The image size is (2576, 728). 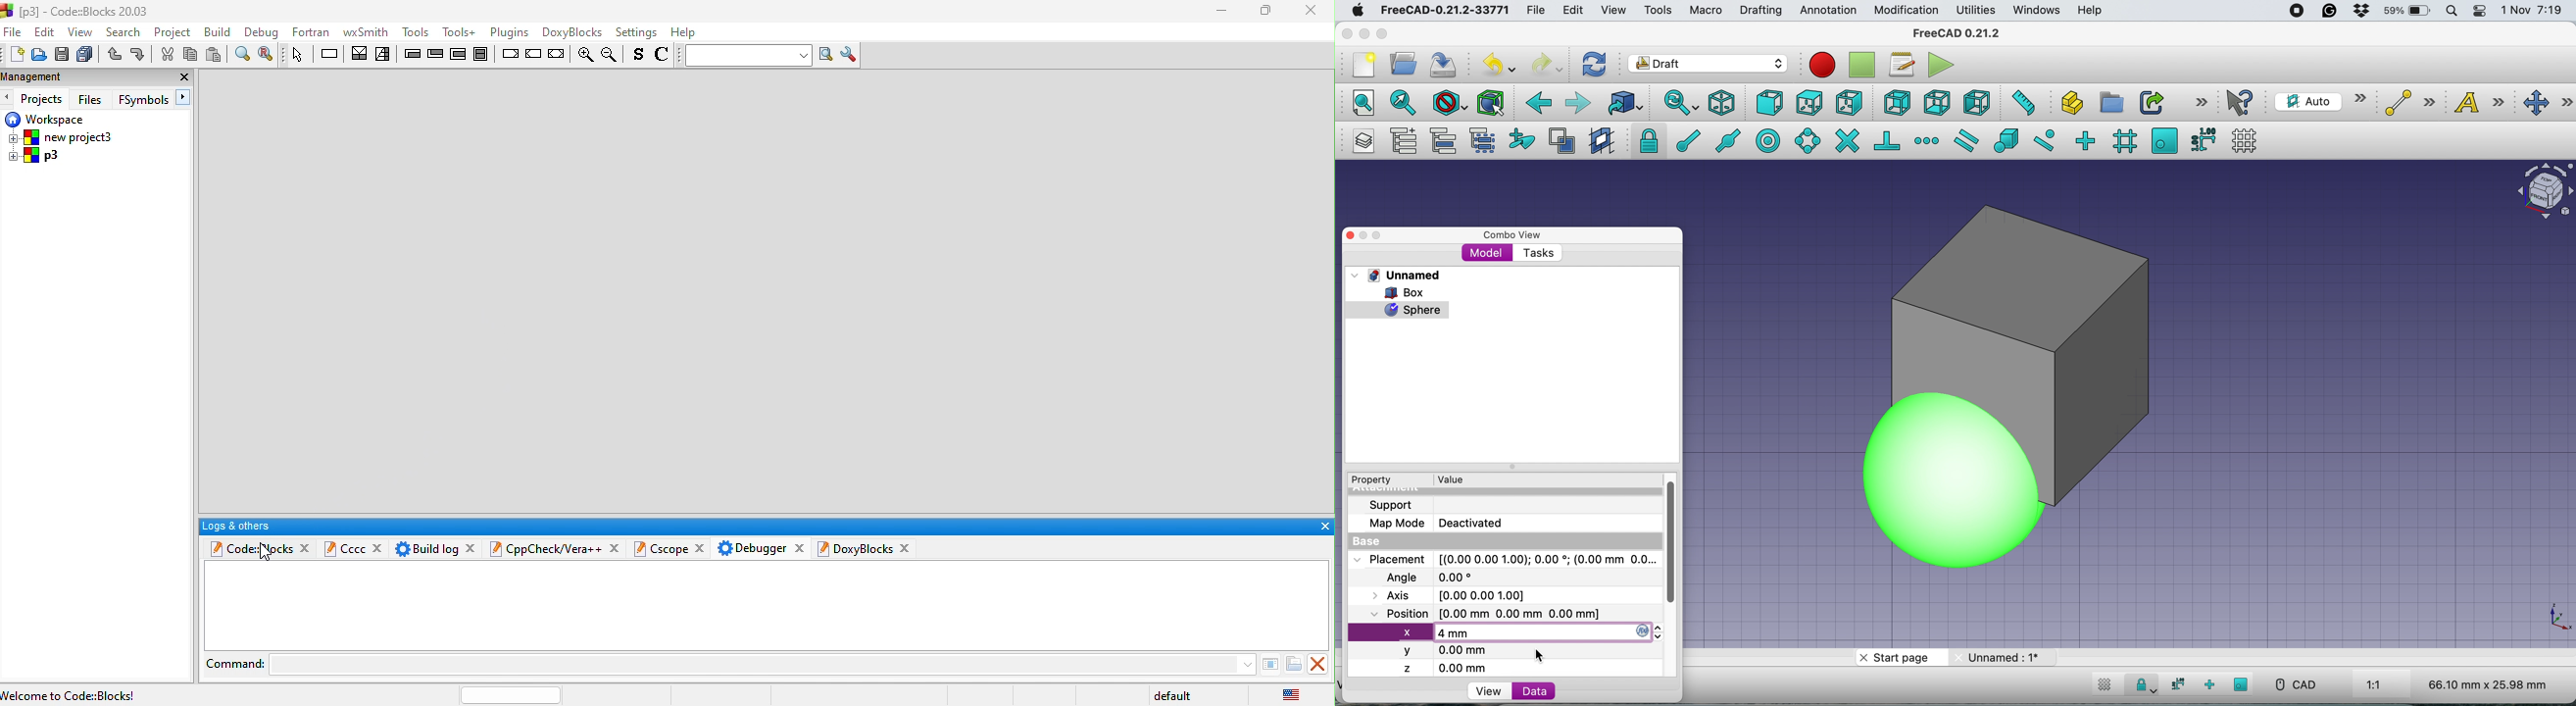 What do you see at coordinates (1600, 142) in the screenshot?
I see `change working plane proxy` at bounding box center [1600, 142].